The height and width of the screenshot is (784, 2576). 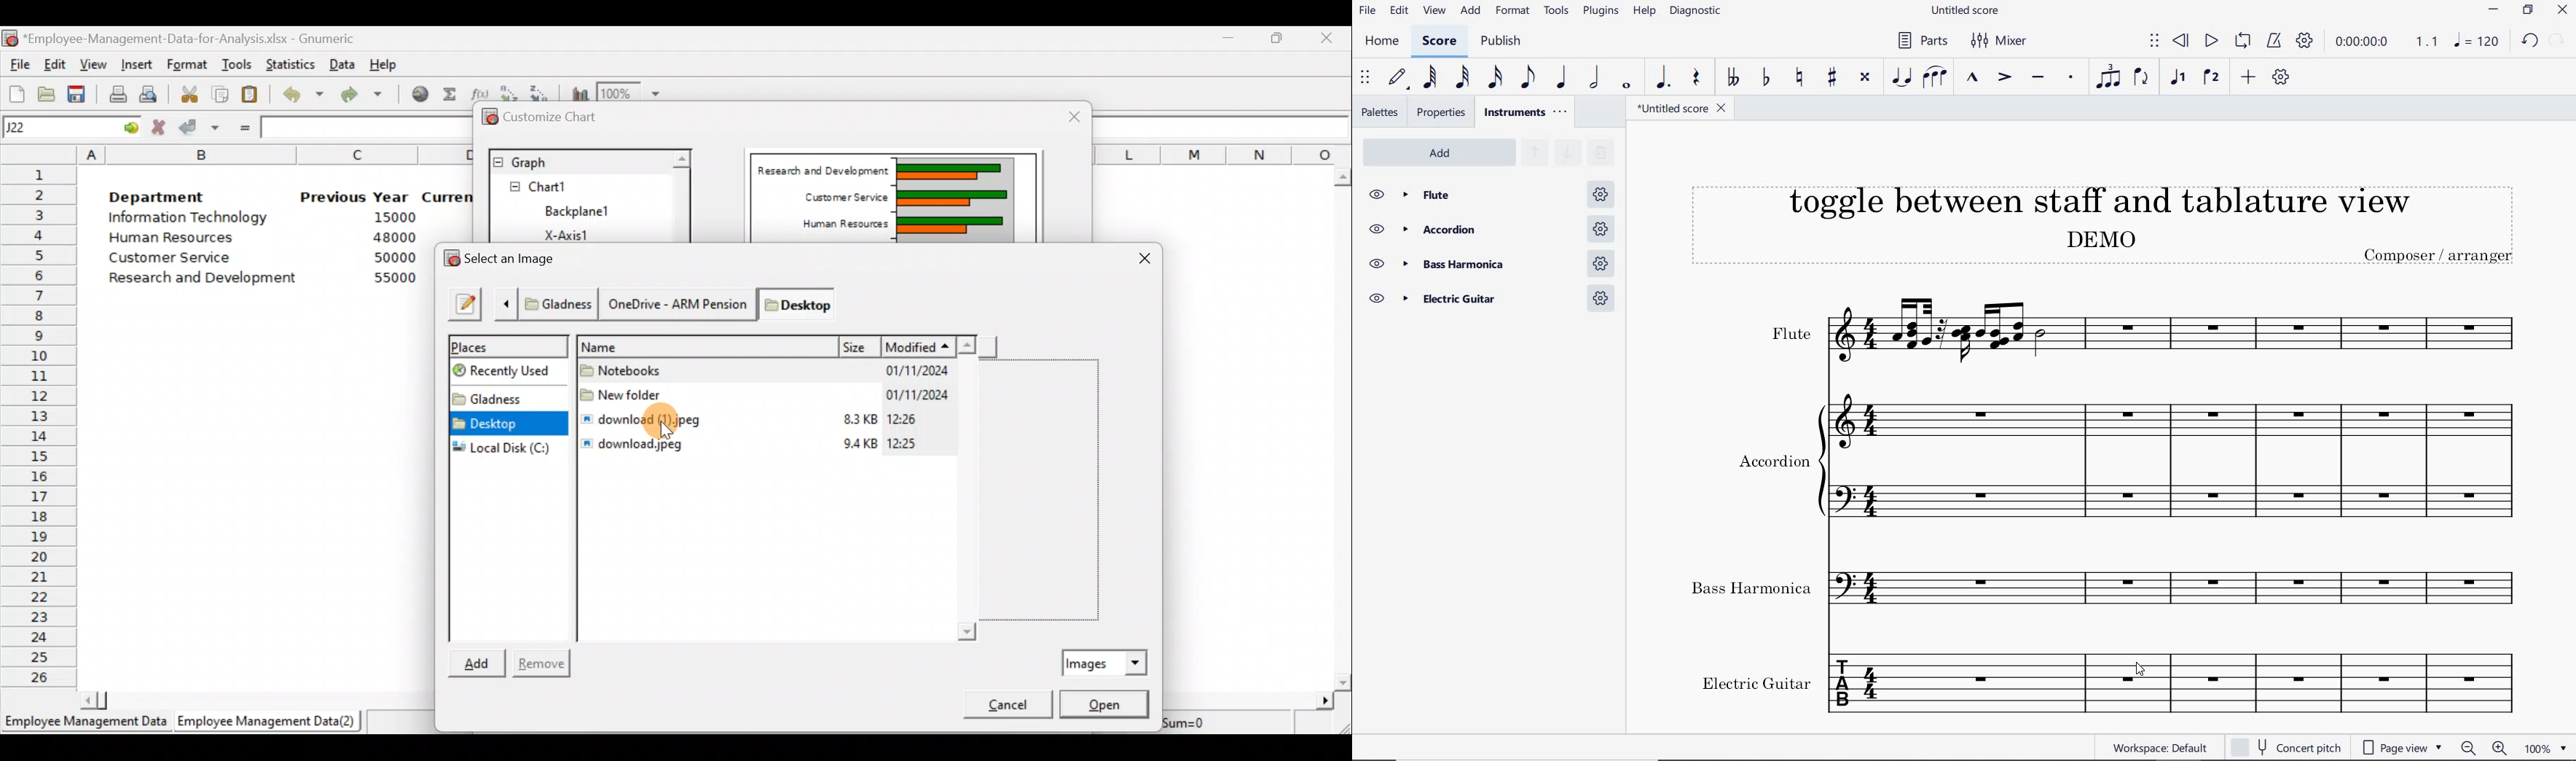 What do you see at coordinates (839, 197) in the screenshot?
I see `Customer Service` at bounding box center [839, 197].